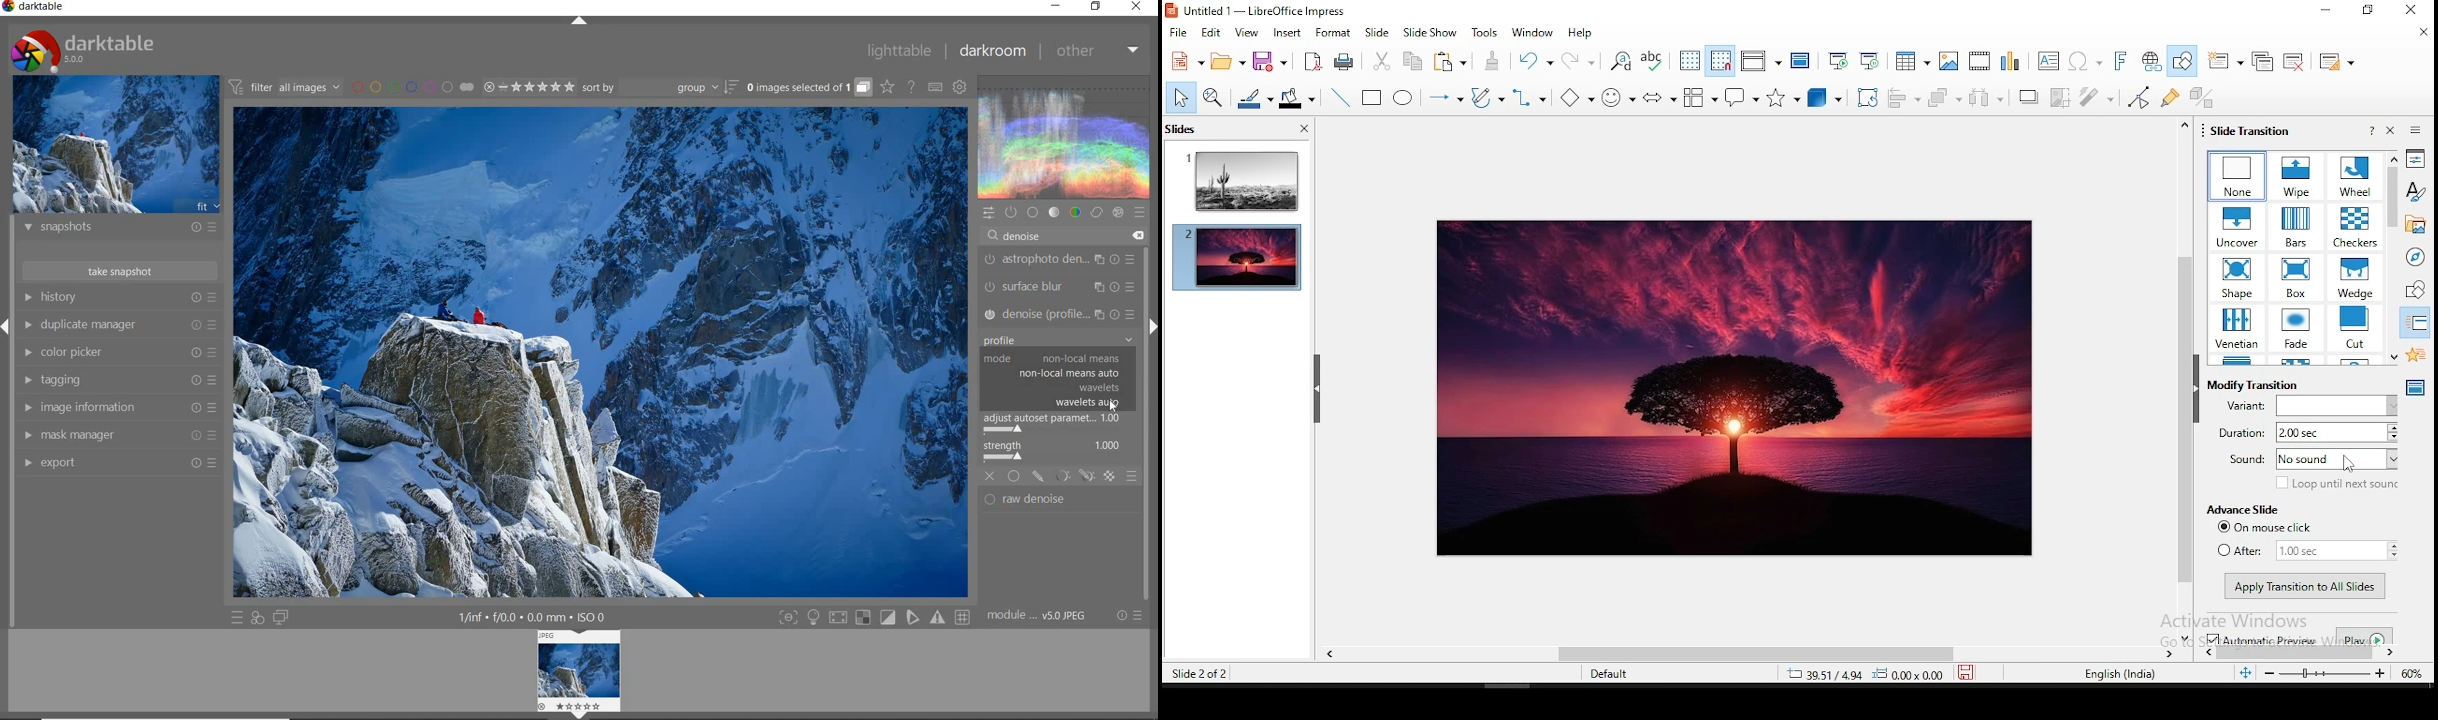 The image size is (2464, 728). I want to click on after, so click(2306, 550).